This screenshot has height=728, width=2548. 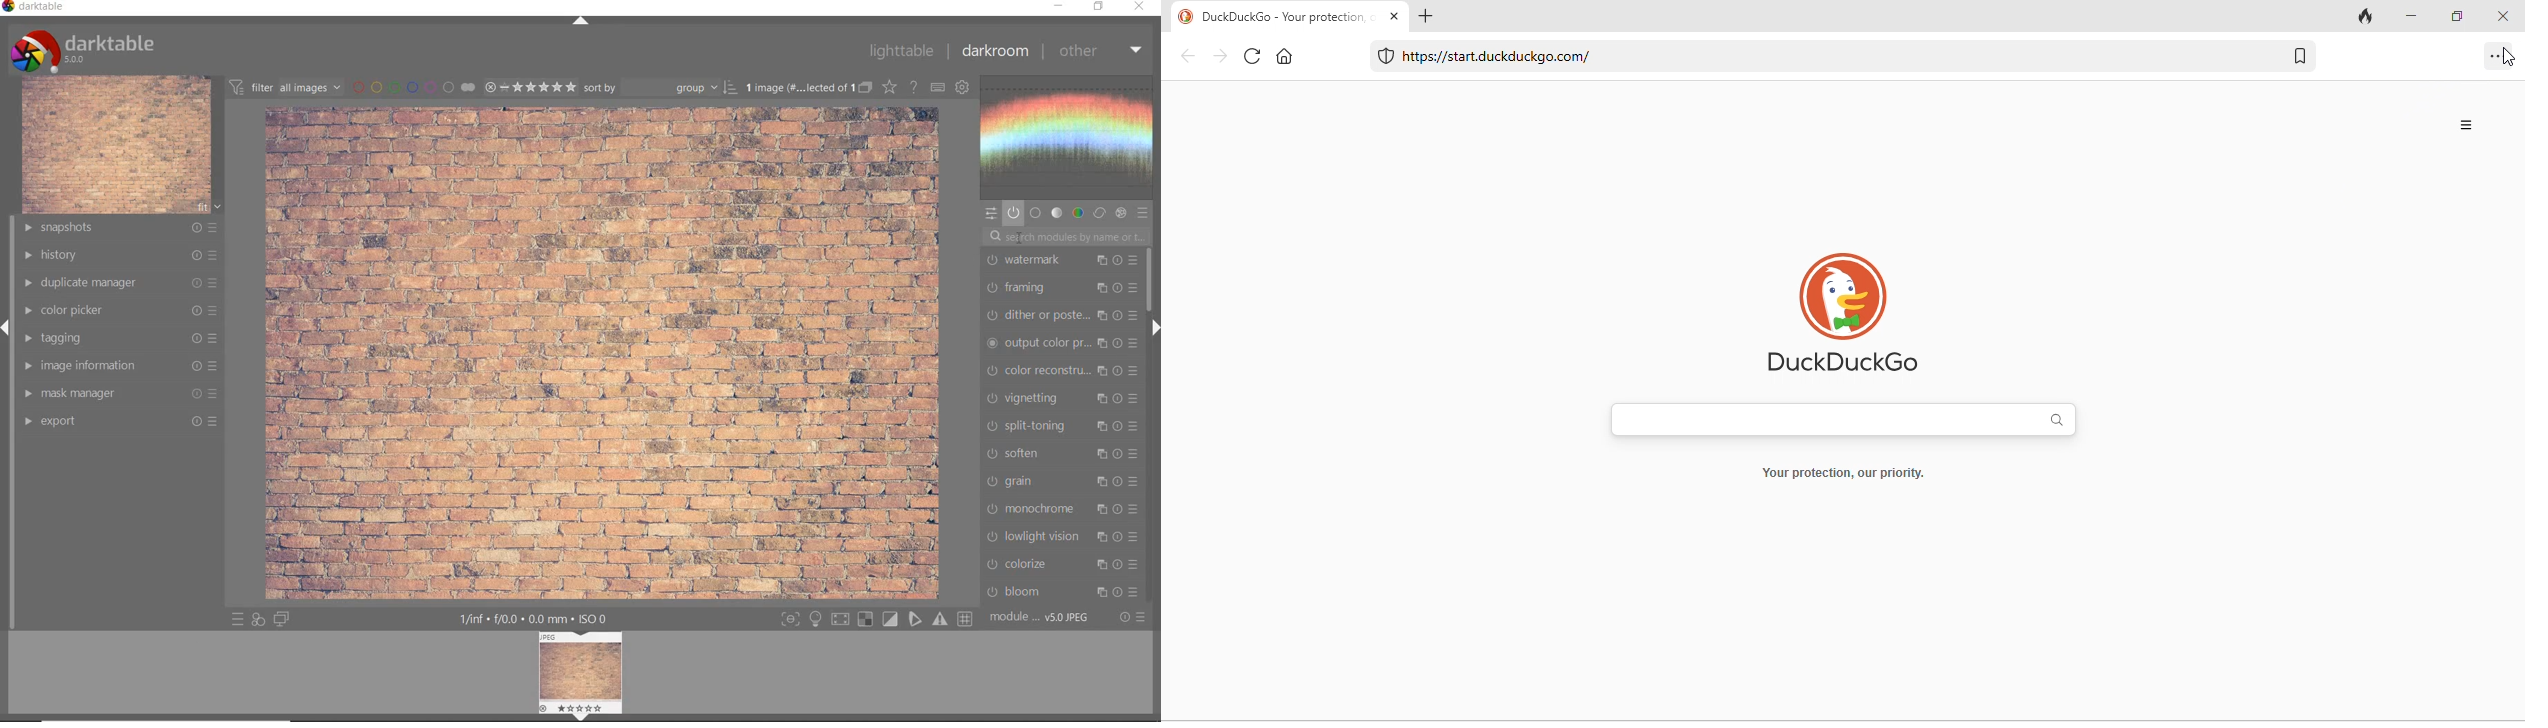 I want to click on up, so click(x=582, y=21).